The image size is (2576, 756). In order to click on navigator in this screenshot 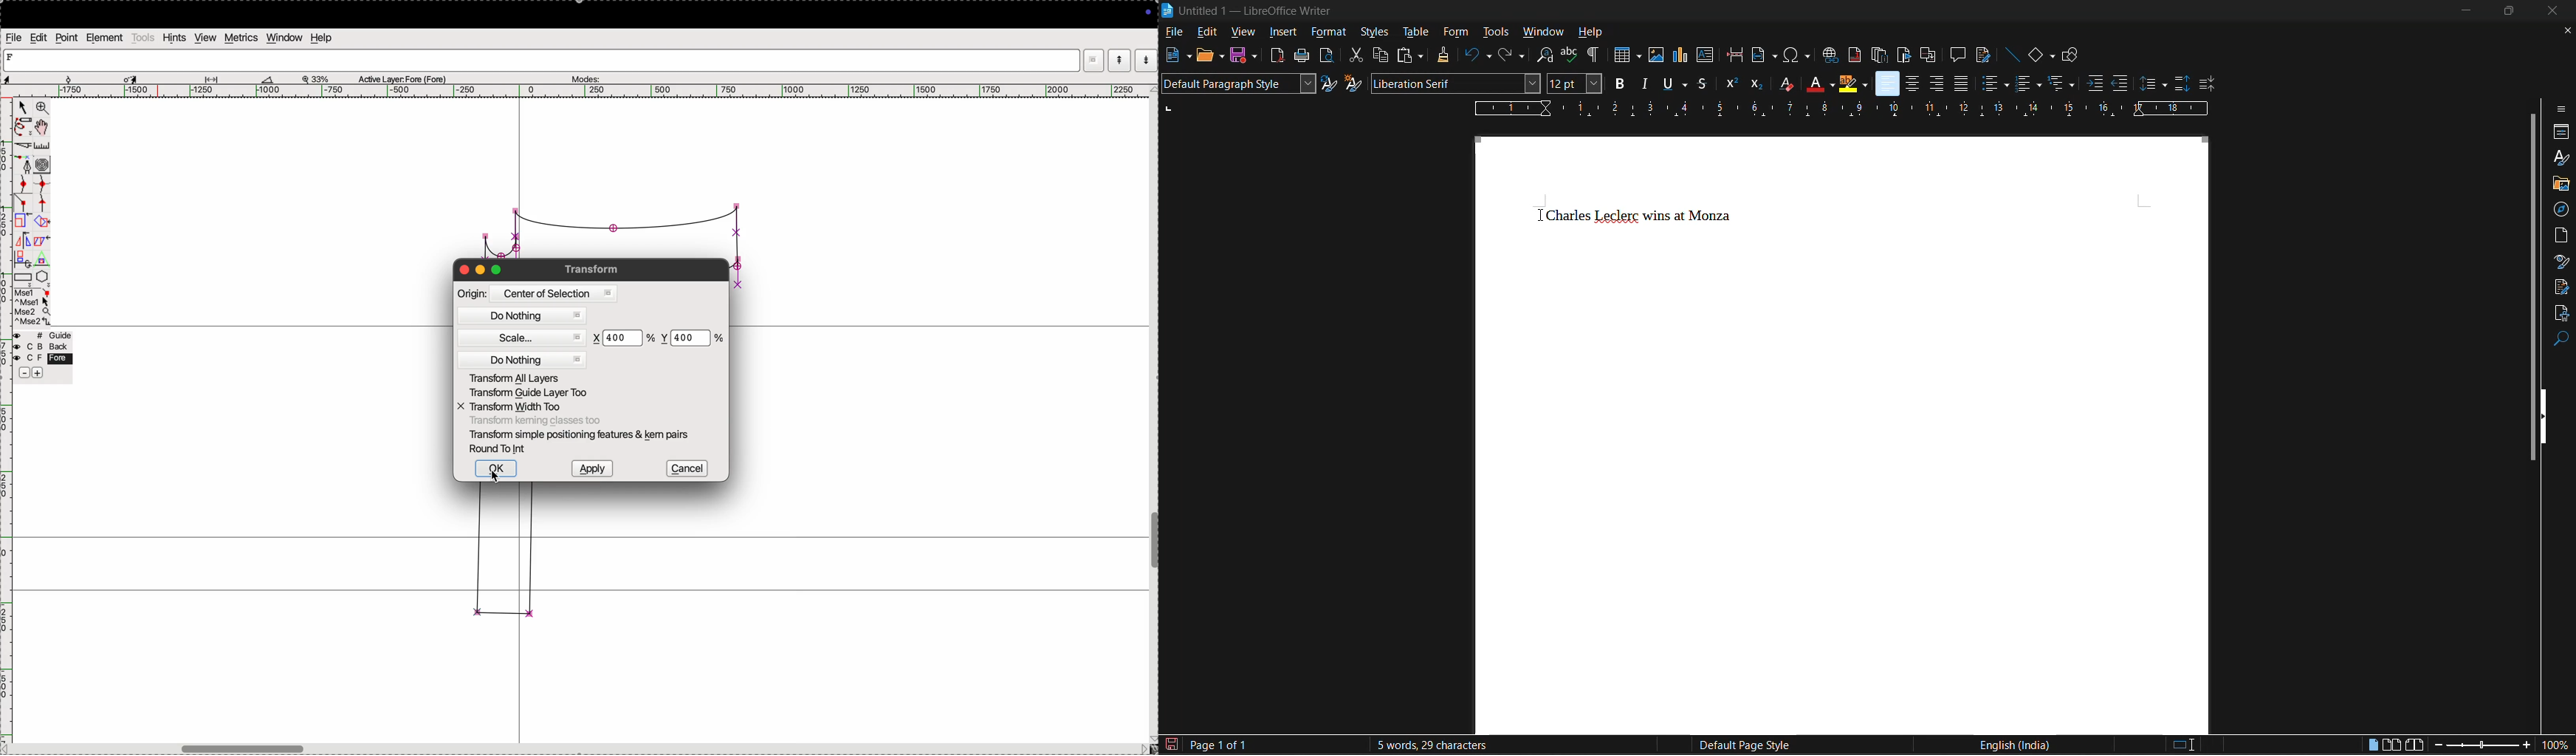, I will do `click(2561, 210)`.